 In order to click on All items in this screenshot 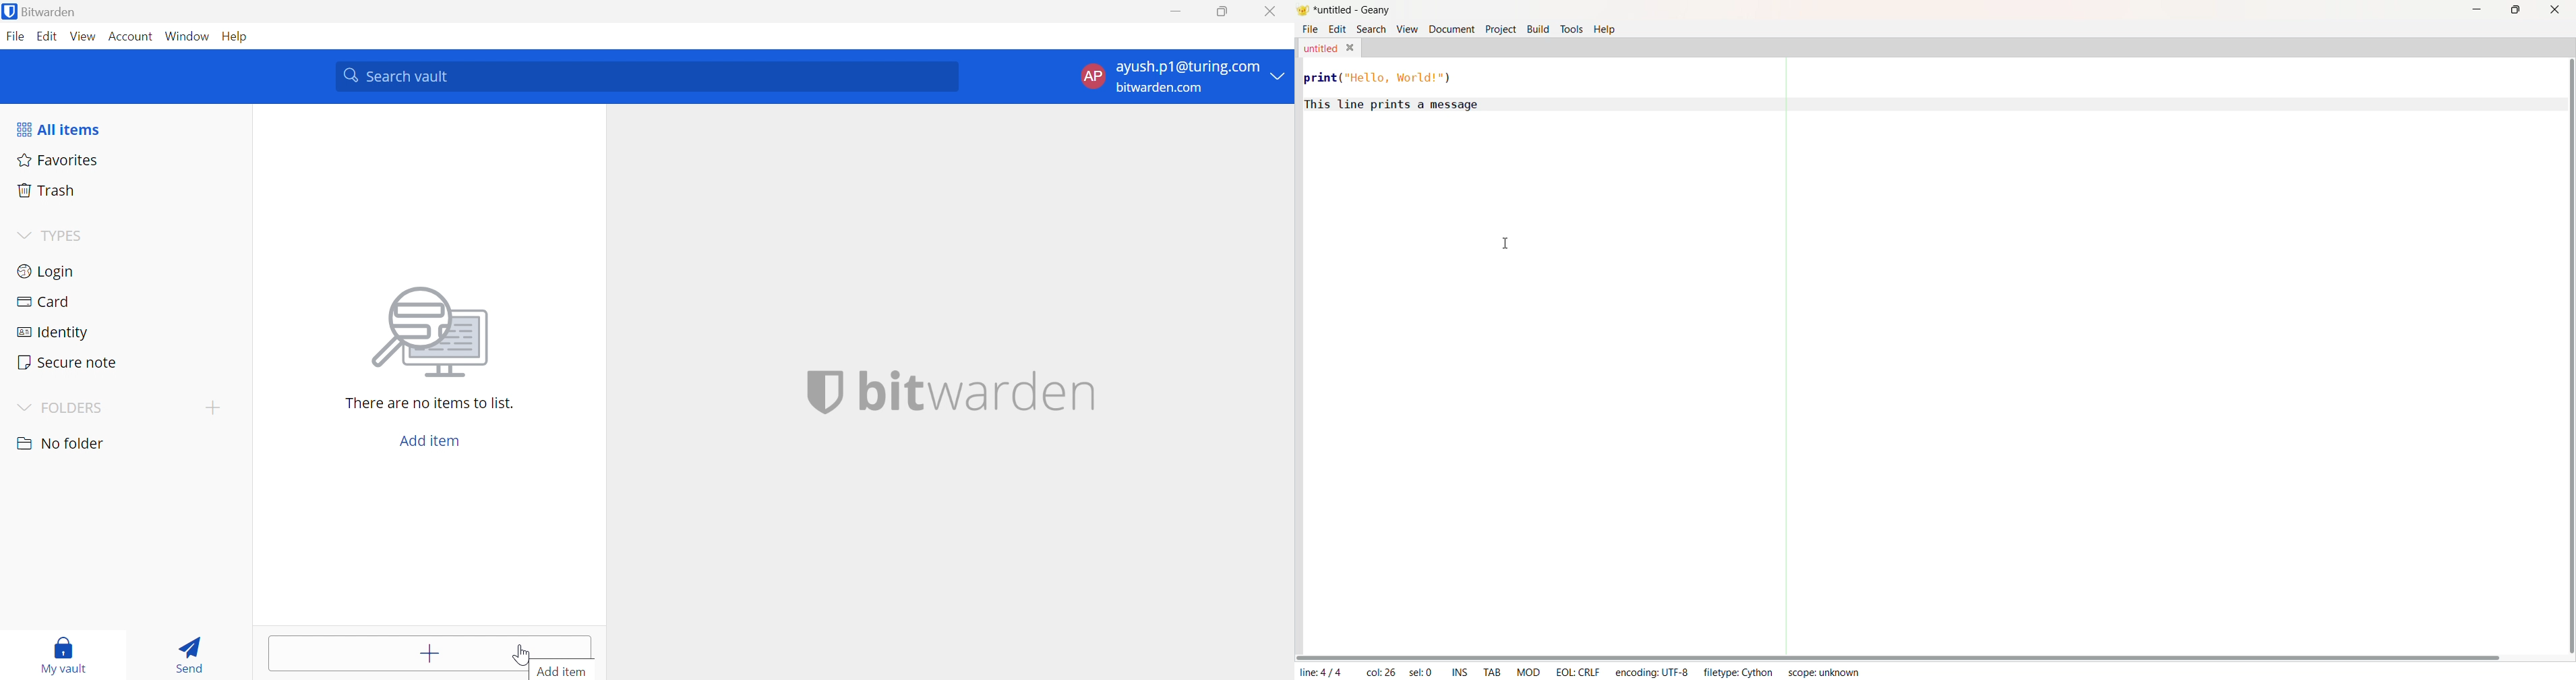, I will do `click(57, 130)`.